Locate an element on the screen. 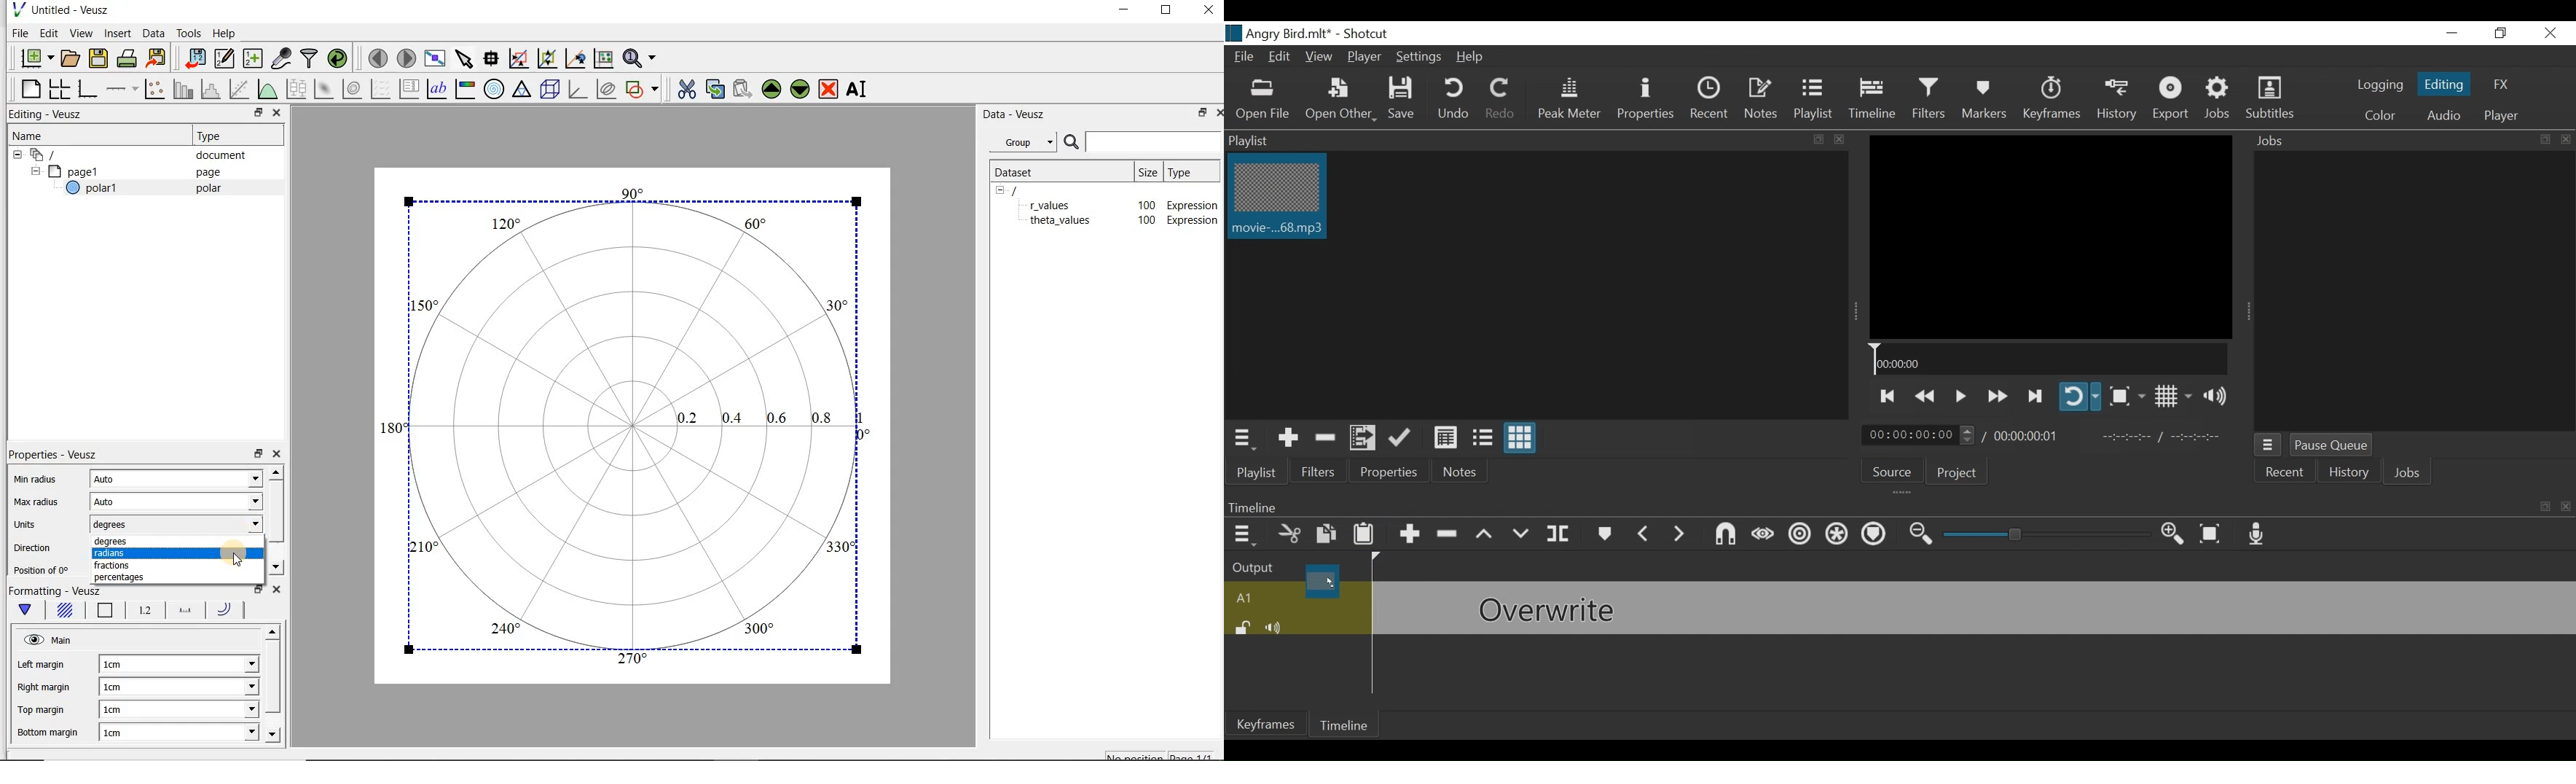 The width and height of the screenshot is (2576, 784). close is located at coordinates (2563, 139).